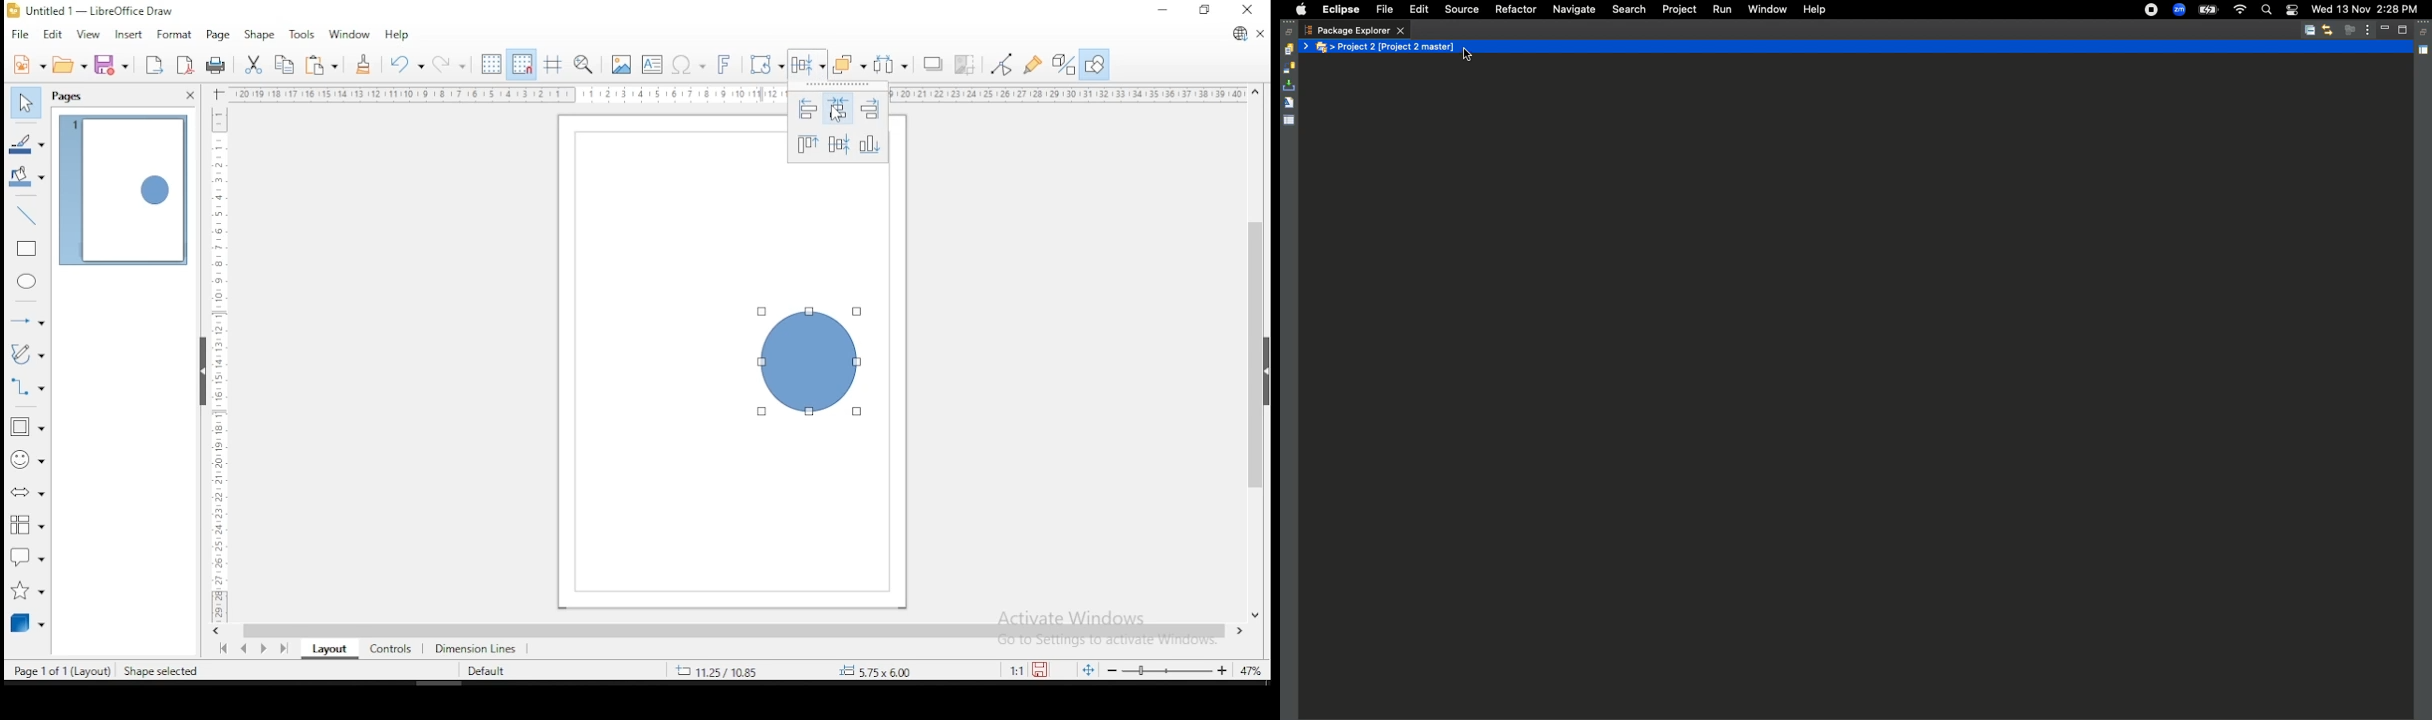  What do you see at coordinates (217, 36) in the screenshot?
I see `page` at bounding box center [217, 36].